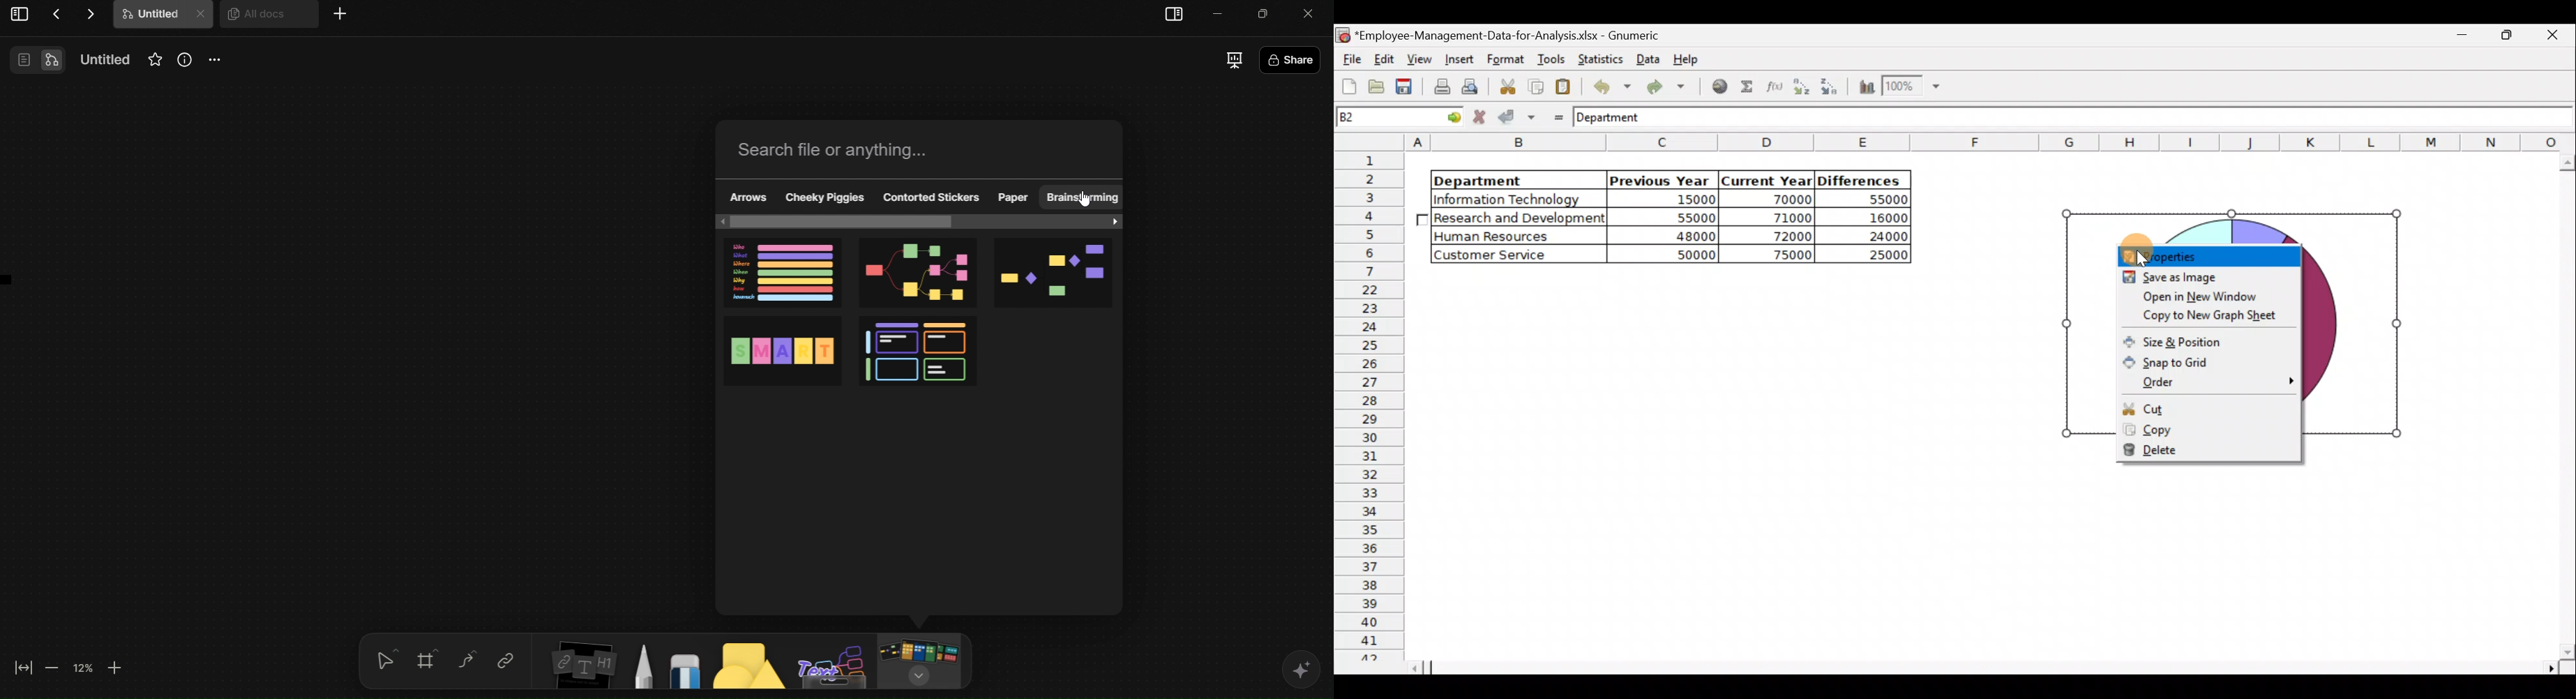  I want to click on Save as image, so click(2208, 277).